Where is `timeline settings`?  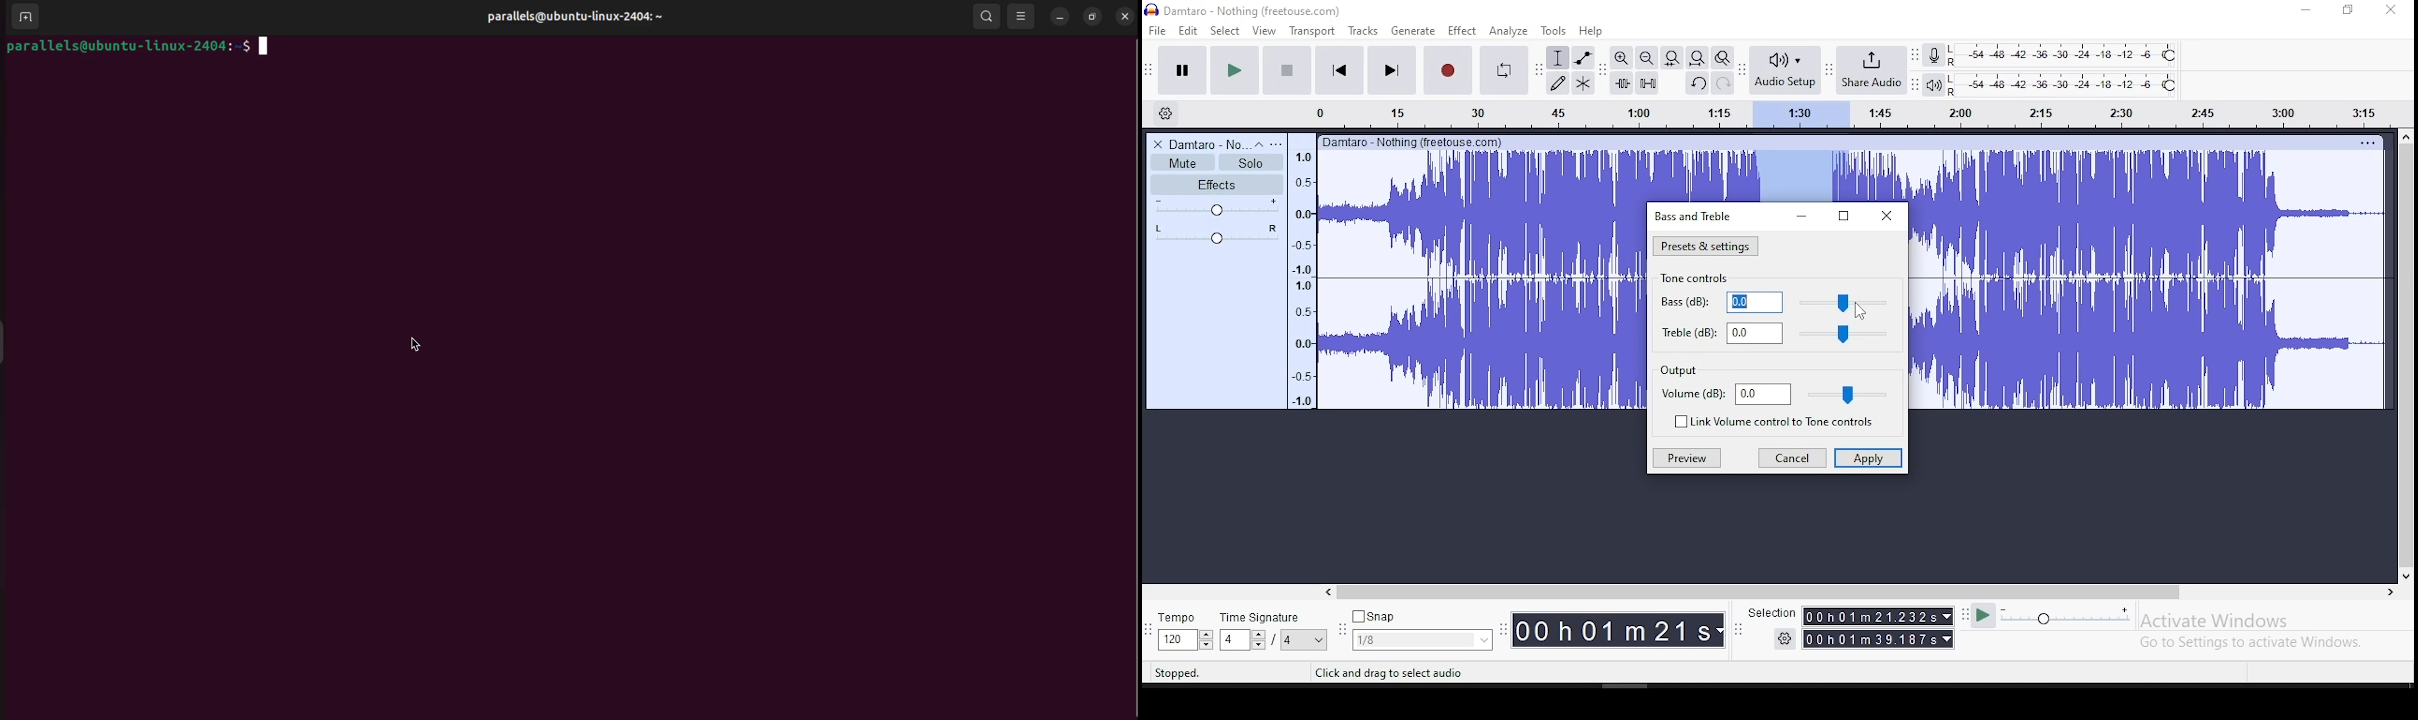
timeline settings is located at coordinates (1164, 112).